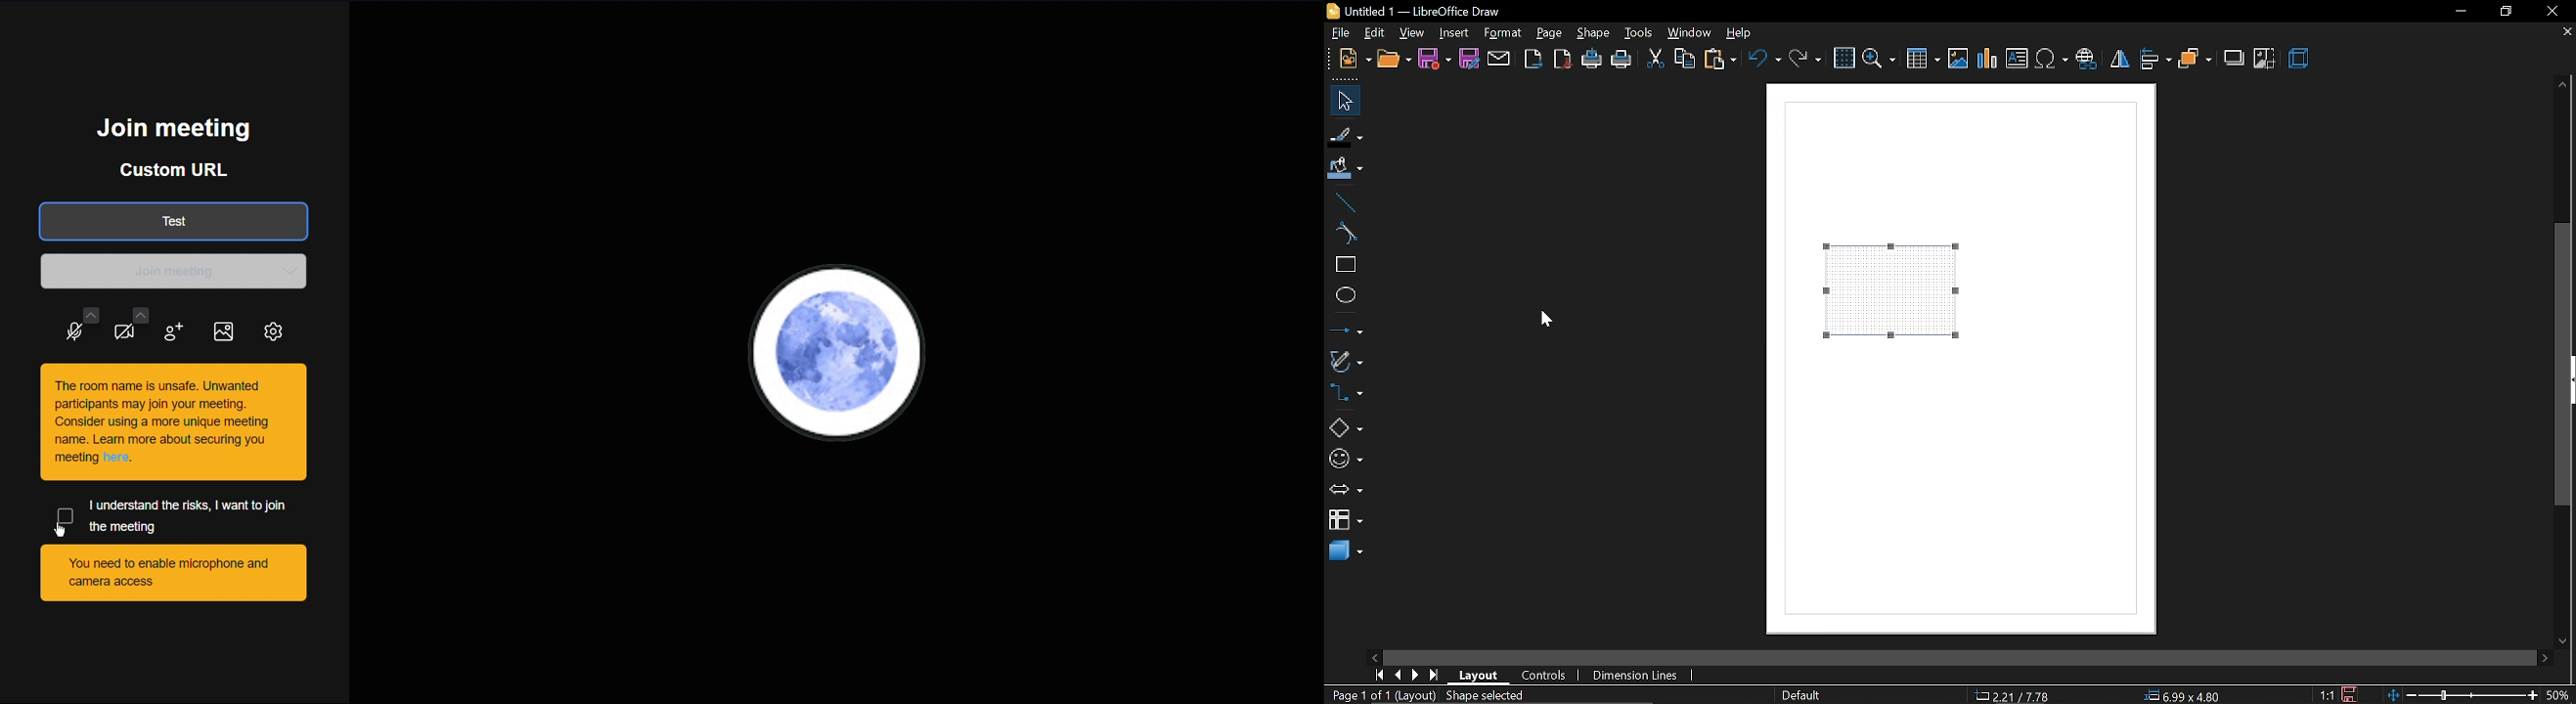 Image resolution: width=2576 pixels, height=728 pixels. Describe the element at coordinates (1345, 328) in the screenshot. I see `lines and arrow` at that location.